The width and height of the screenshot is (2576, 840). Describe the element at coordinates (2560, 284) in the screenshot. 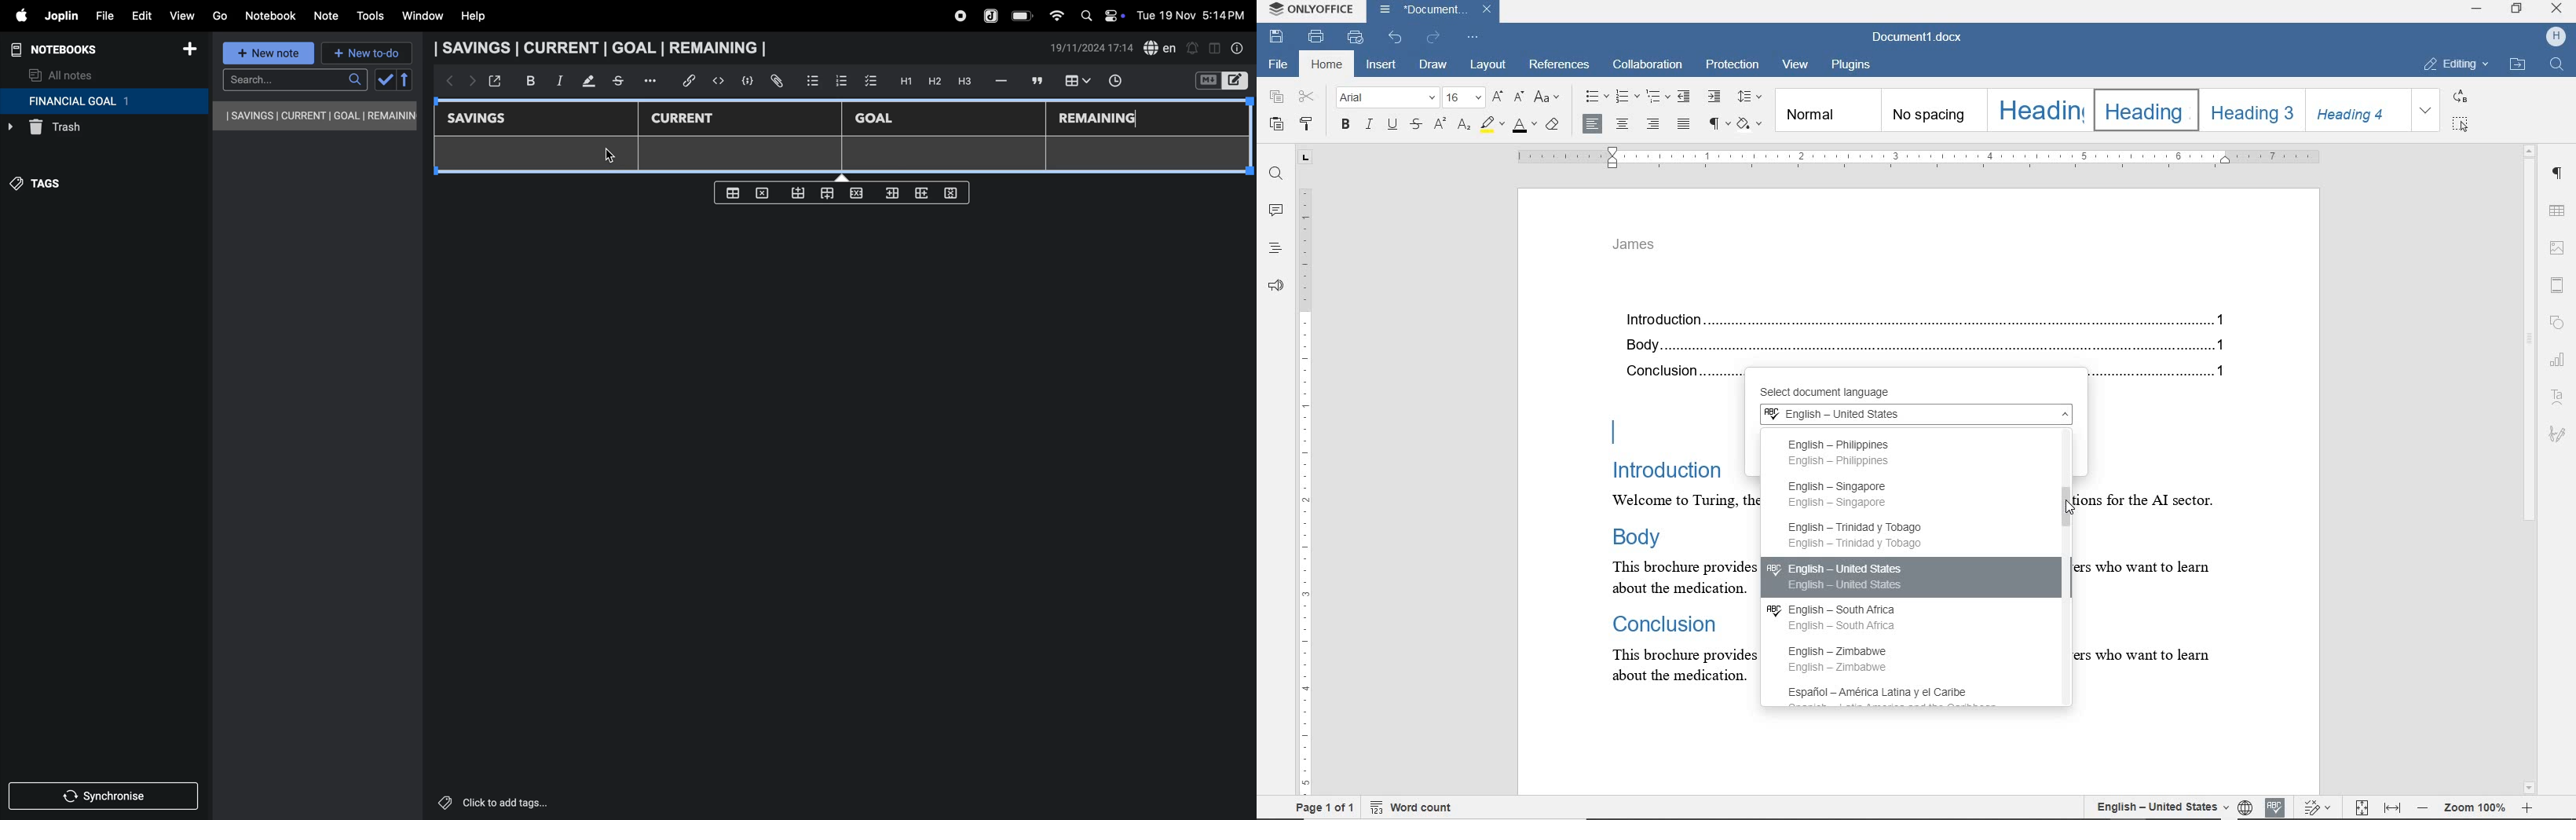

I see `header & footer` at that location.